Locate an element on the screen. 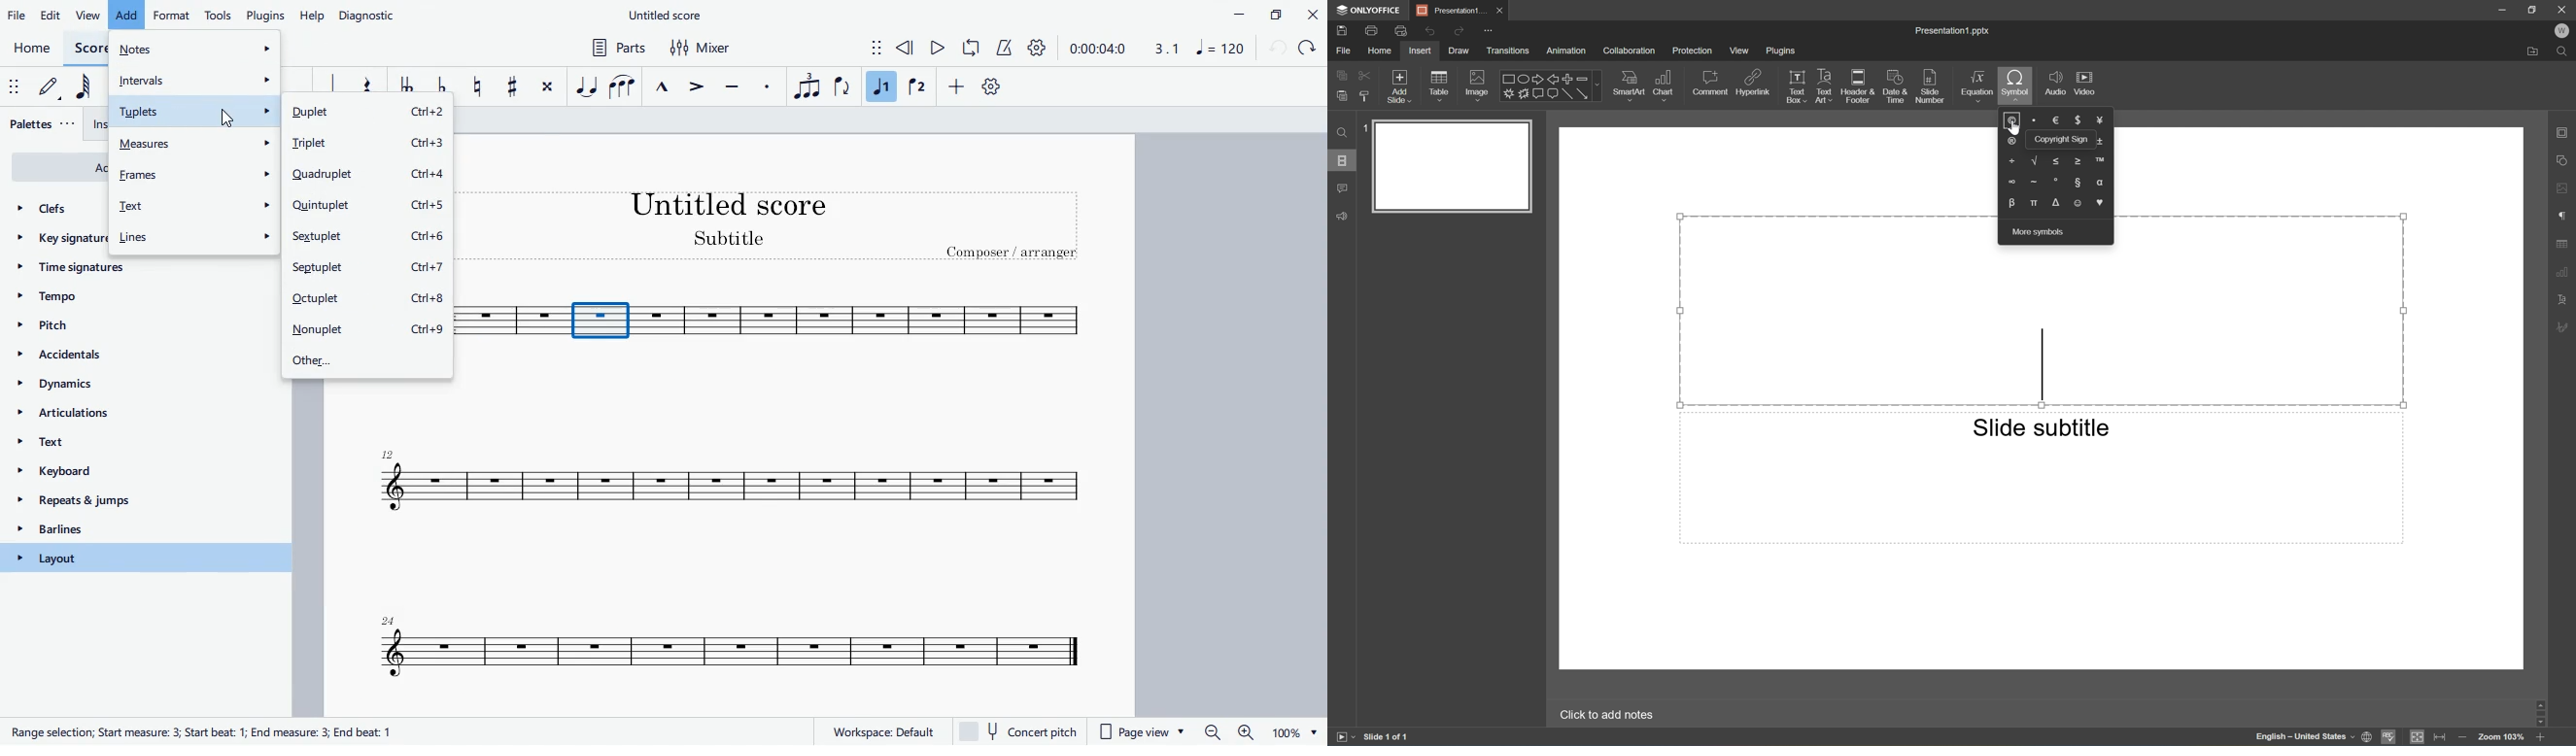  Home is located at coordinates (1380, 50).